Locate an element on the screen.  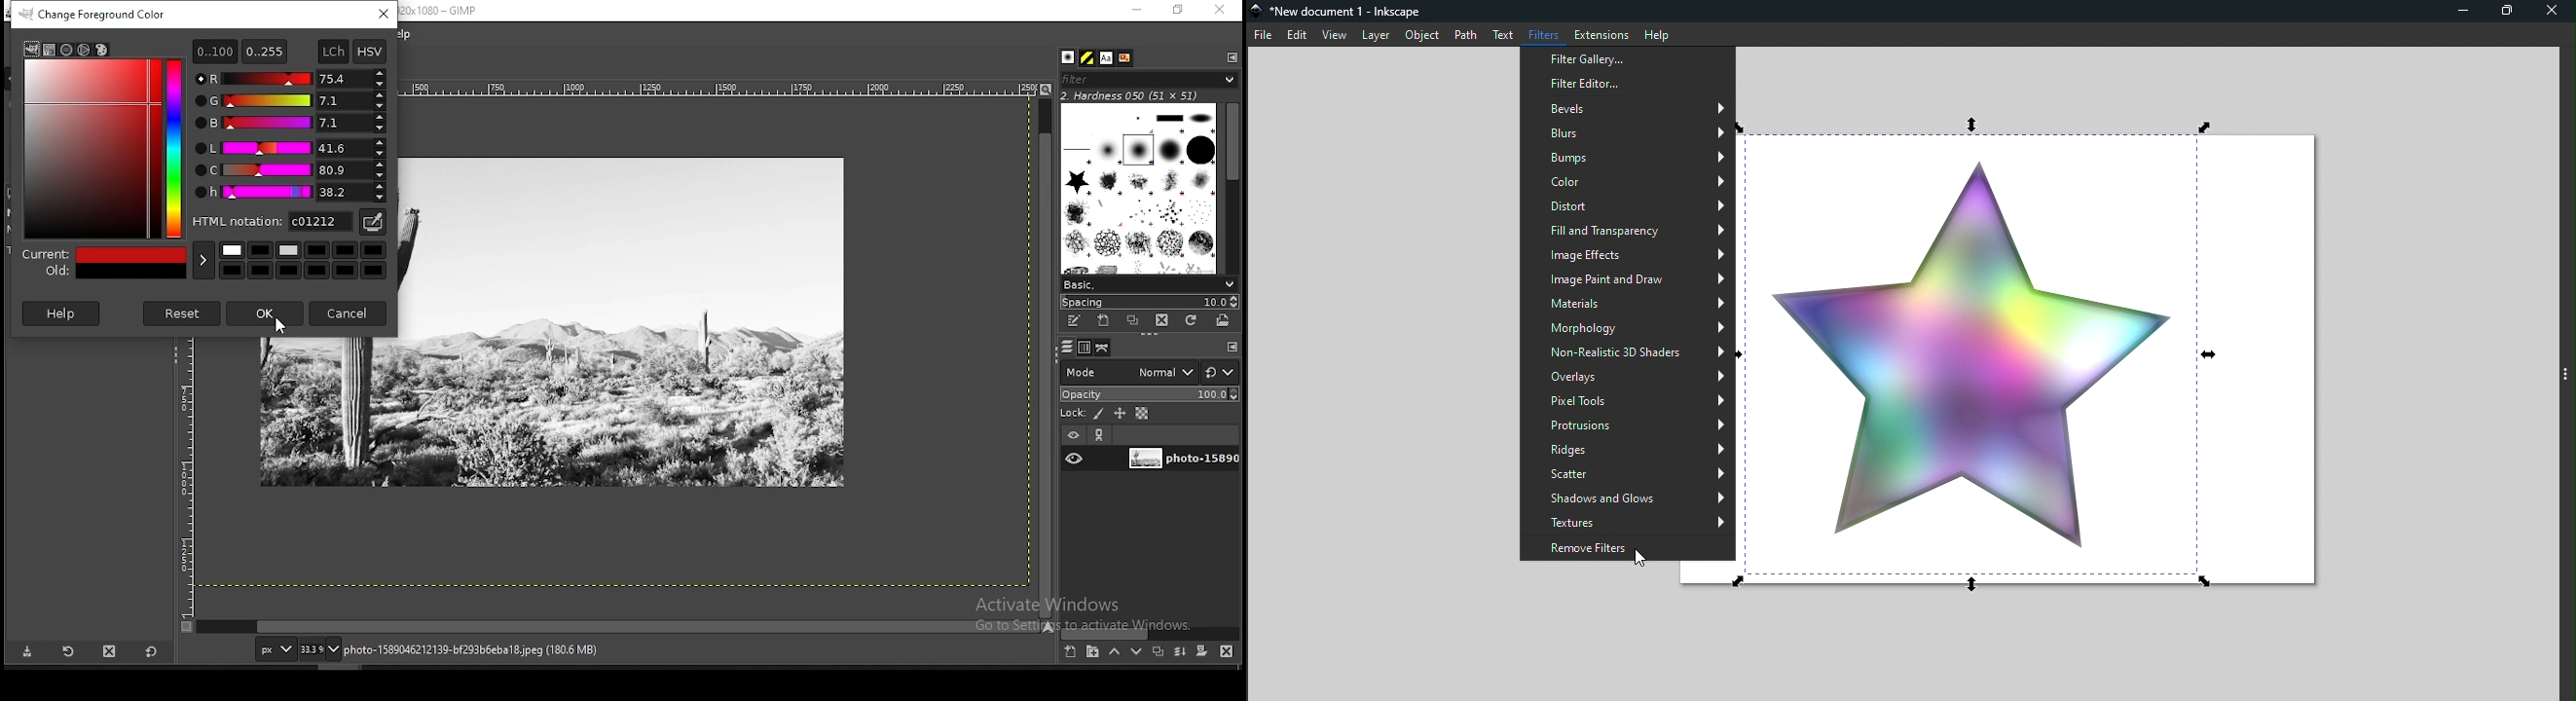
0.255 is located at coordinates (266, 51).